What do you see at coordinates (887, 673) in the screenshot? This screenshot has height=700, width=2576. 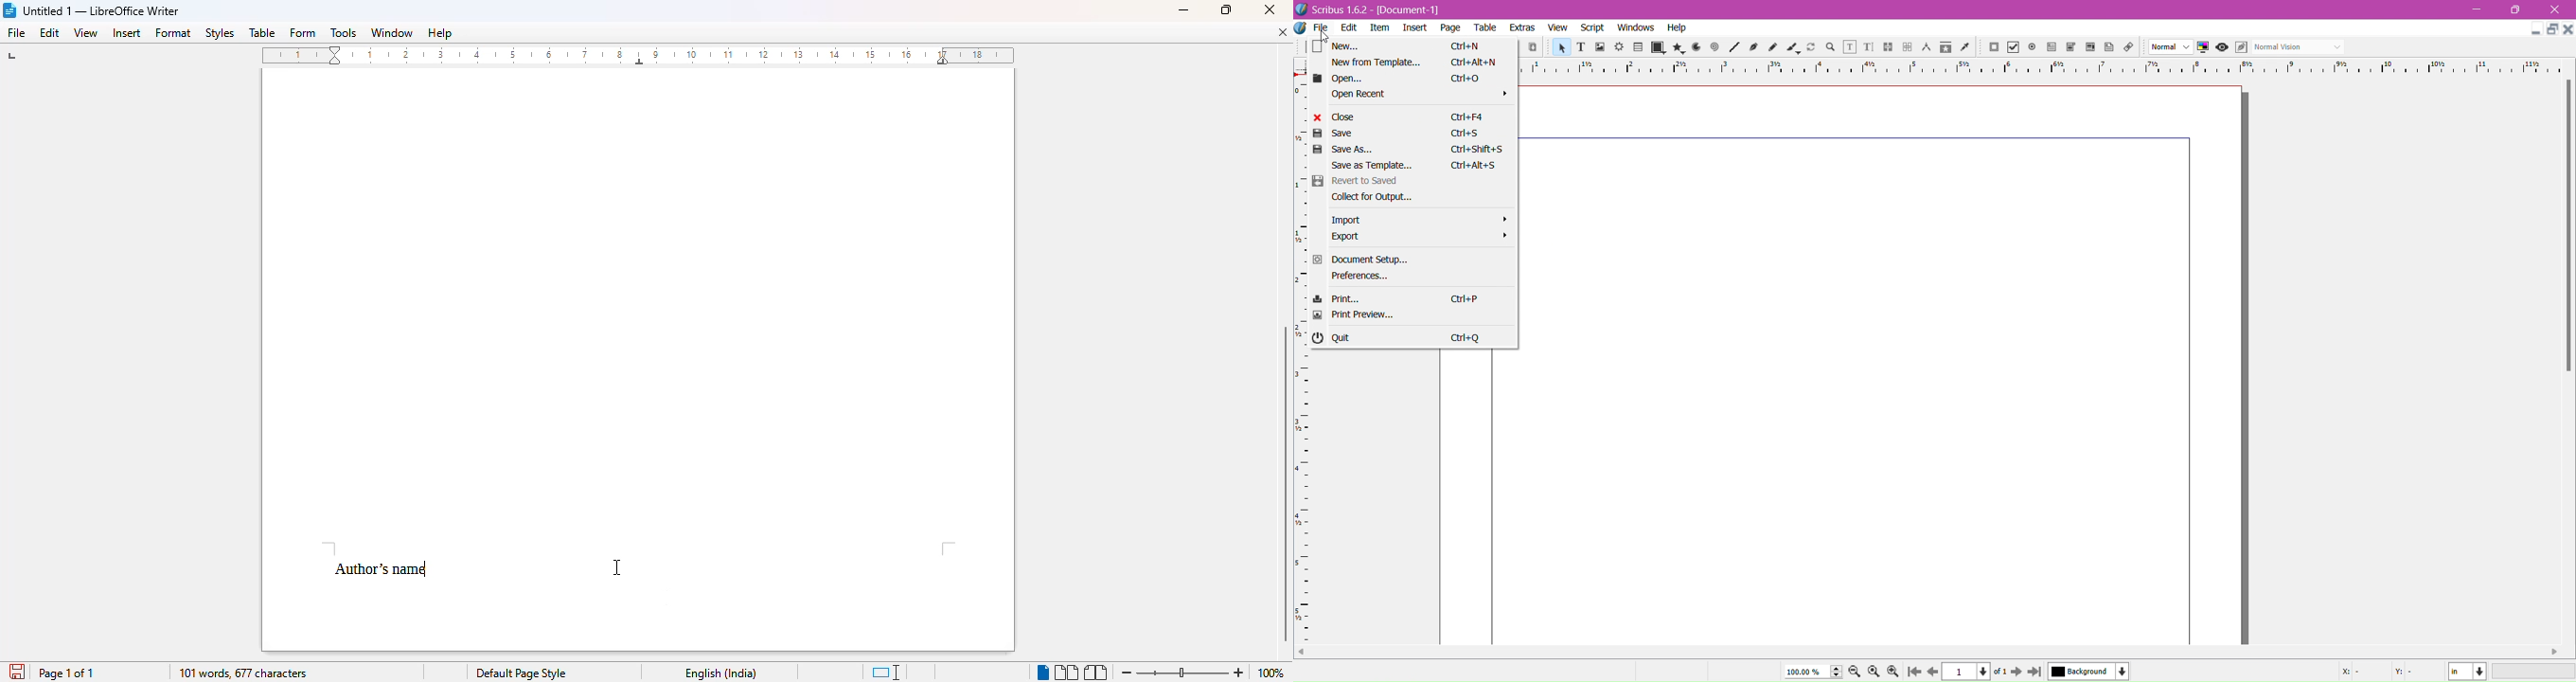 I see `standard selection` at bounding box center [887, 673].